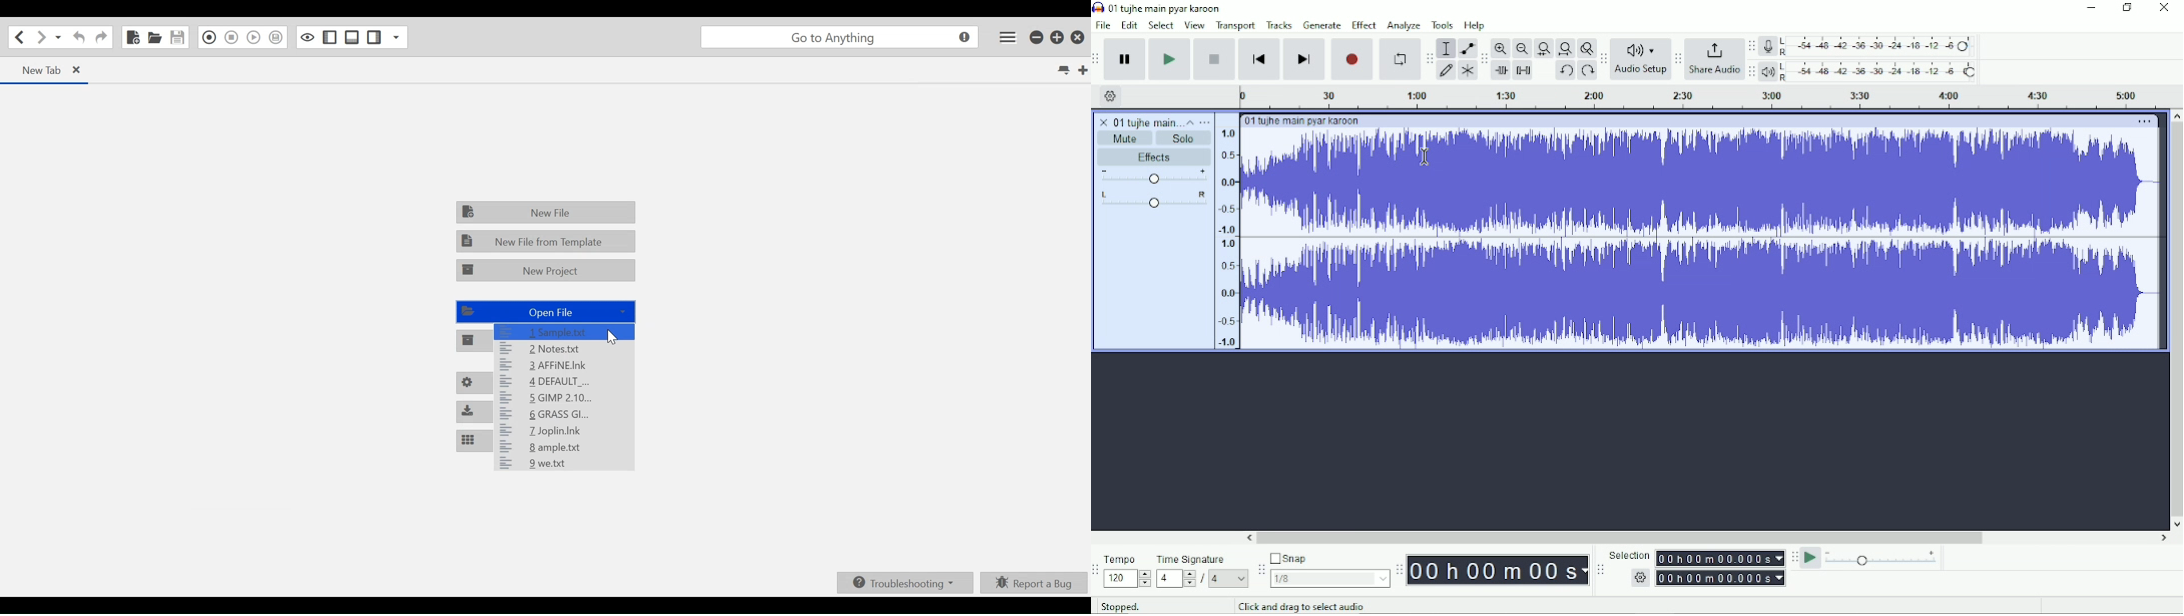 The width and height of the screenshot is (2184, 616). Describe the element at coordinates (1098, 58) in the screenshot. I see `Audacity transport toolbar` at that location.